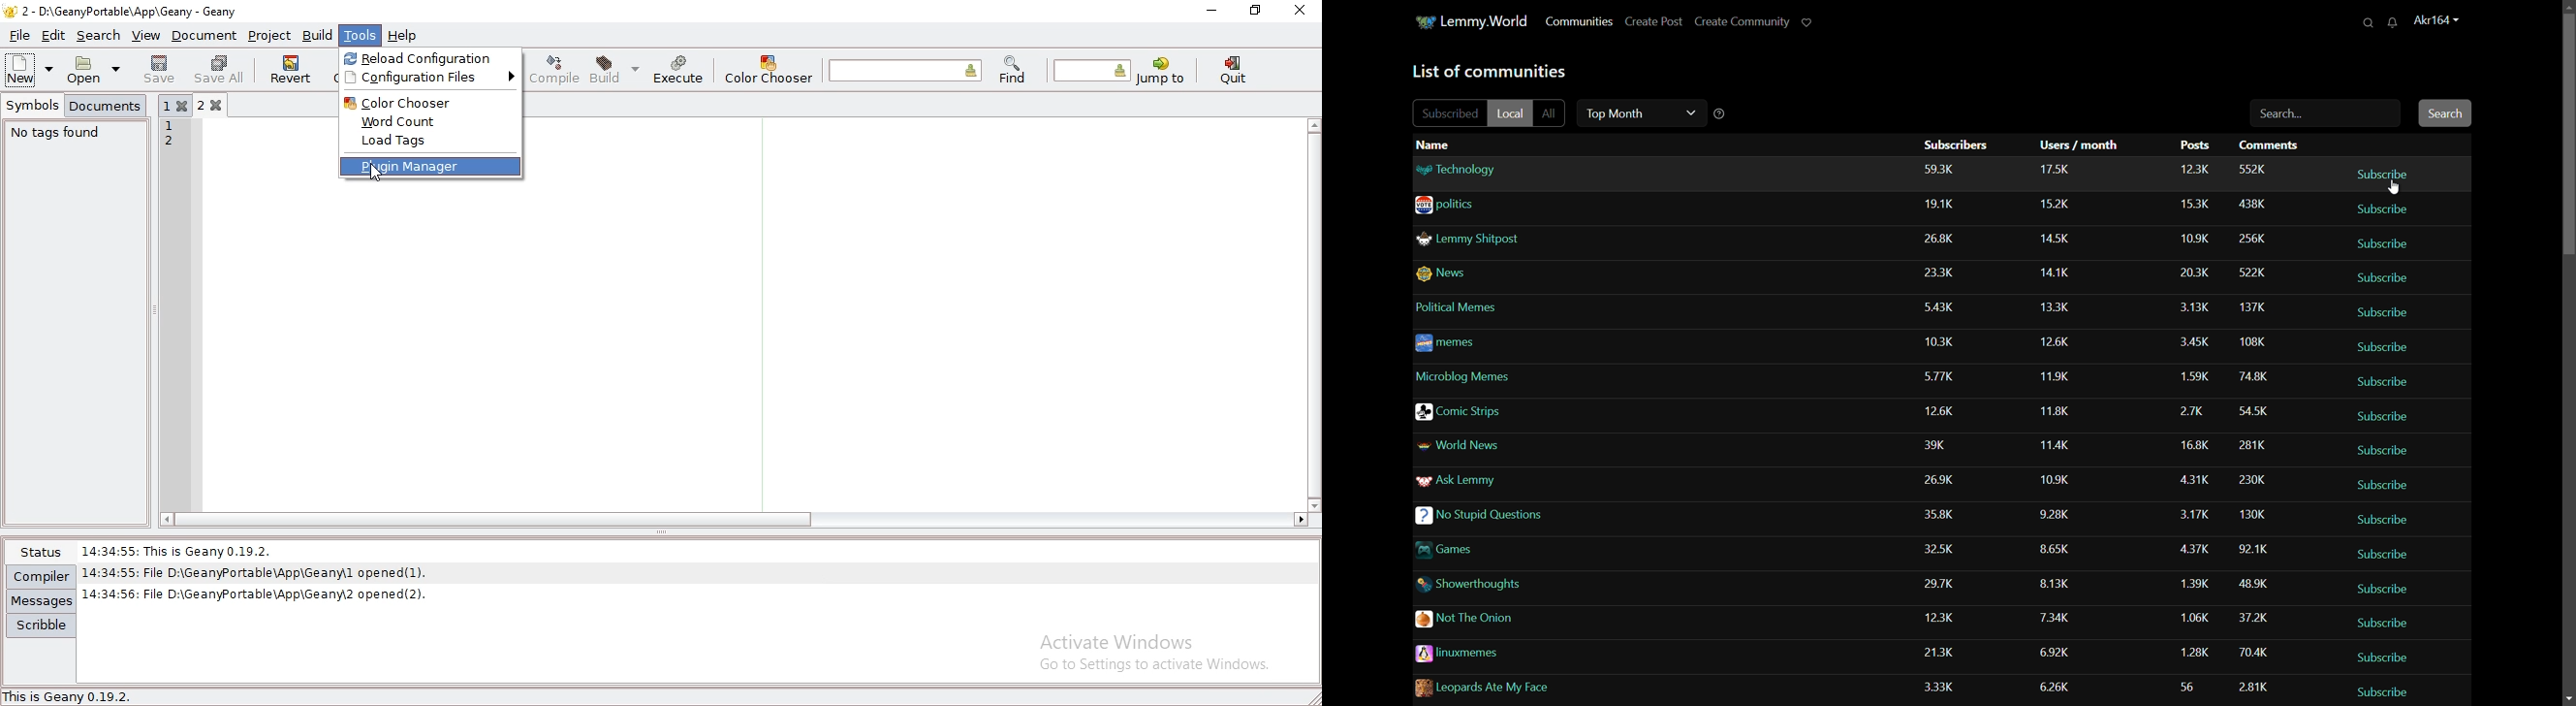 The image size is (2576, 728). I want to click on , so click(2193, 273).